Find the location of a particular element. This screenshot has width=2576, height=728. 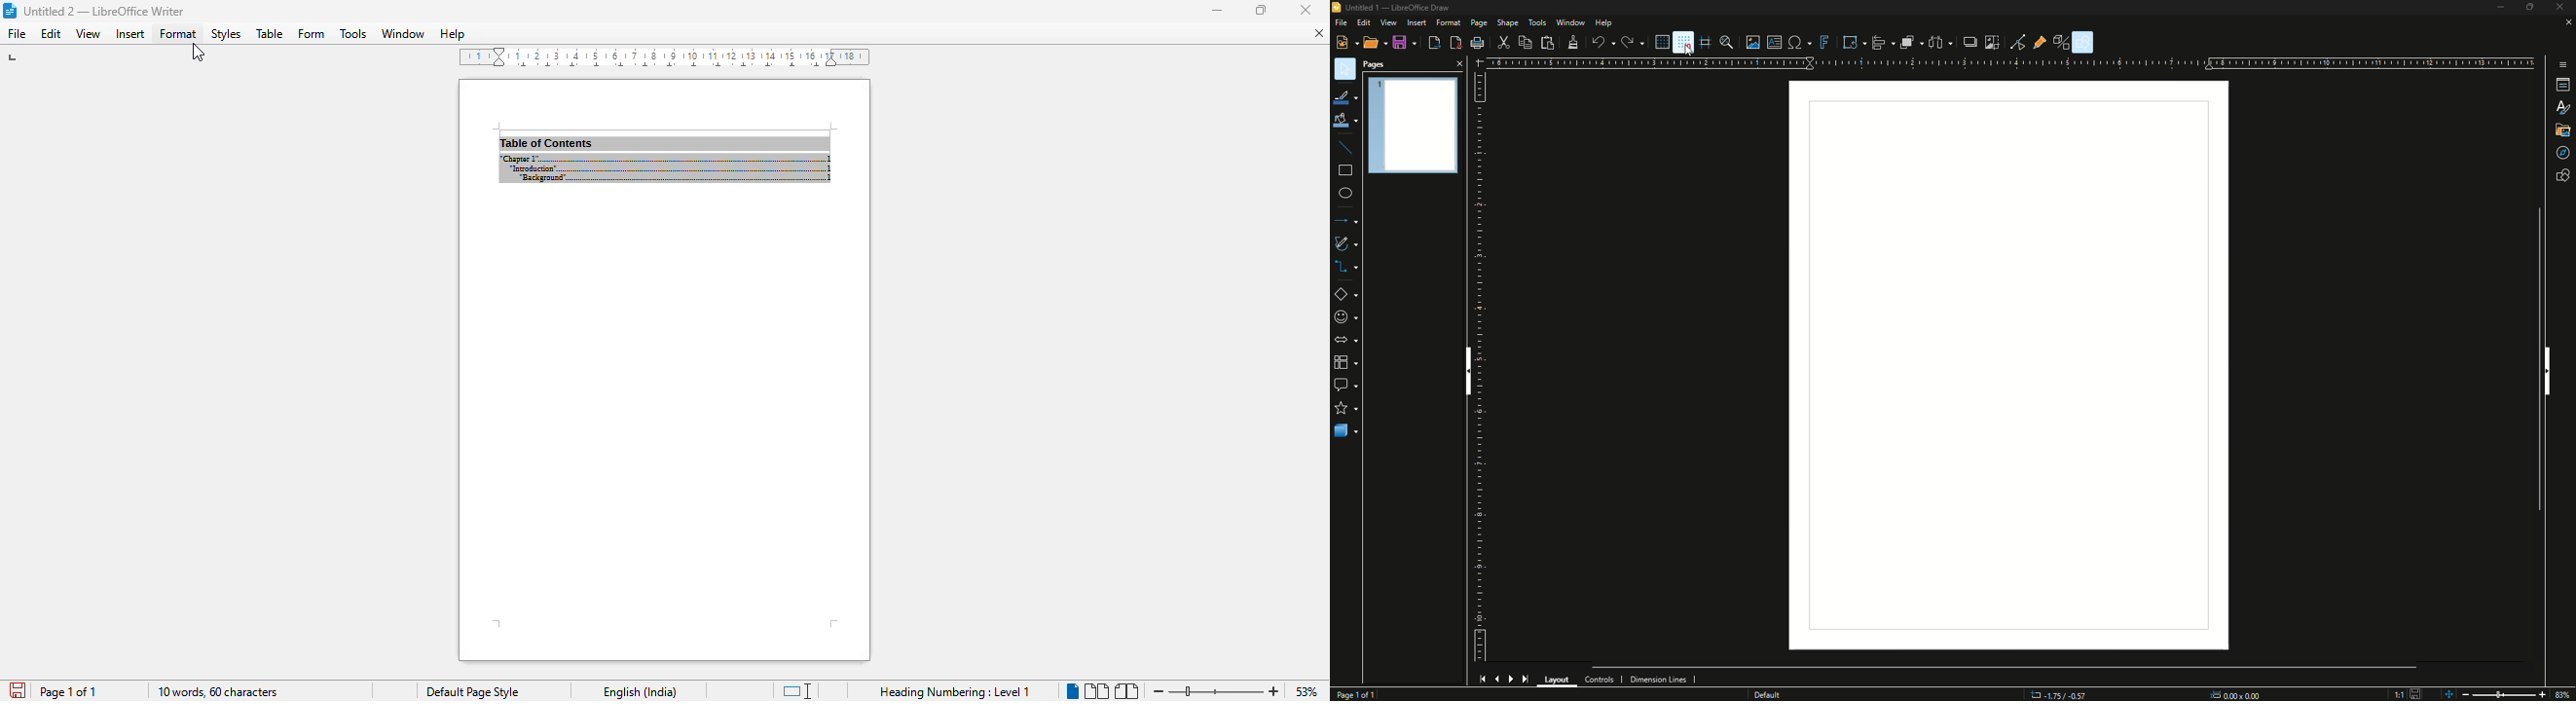

Block arrows is located at coordinates (1351, 339).